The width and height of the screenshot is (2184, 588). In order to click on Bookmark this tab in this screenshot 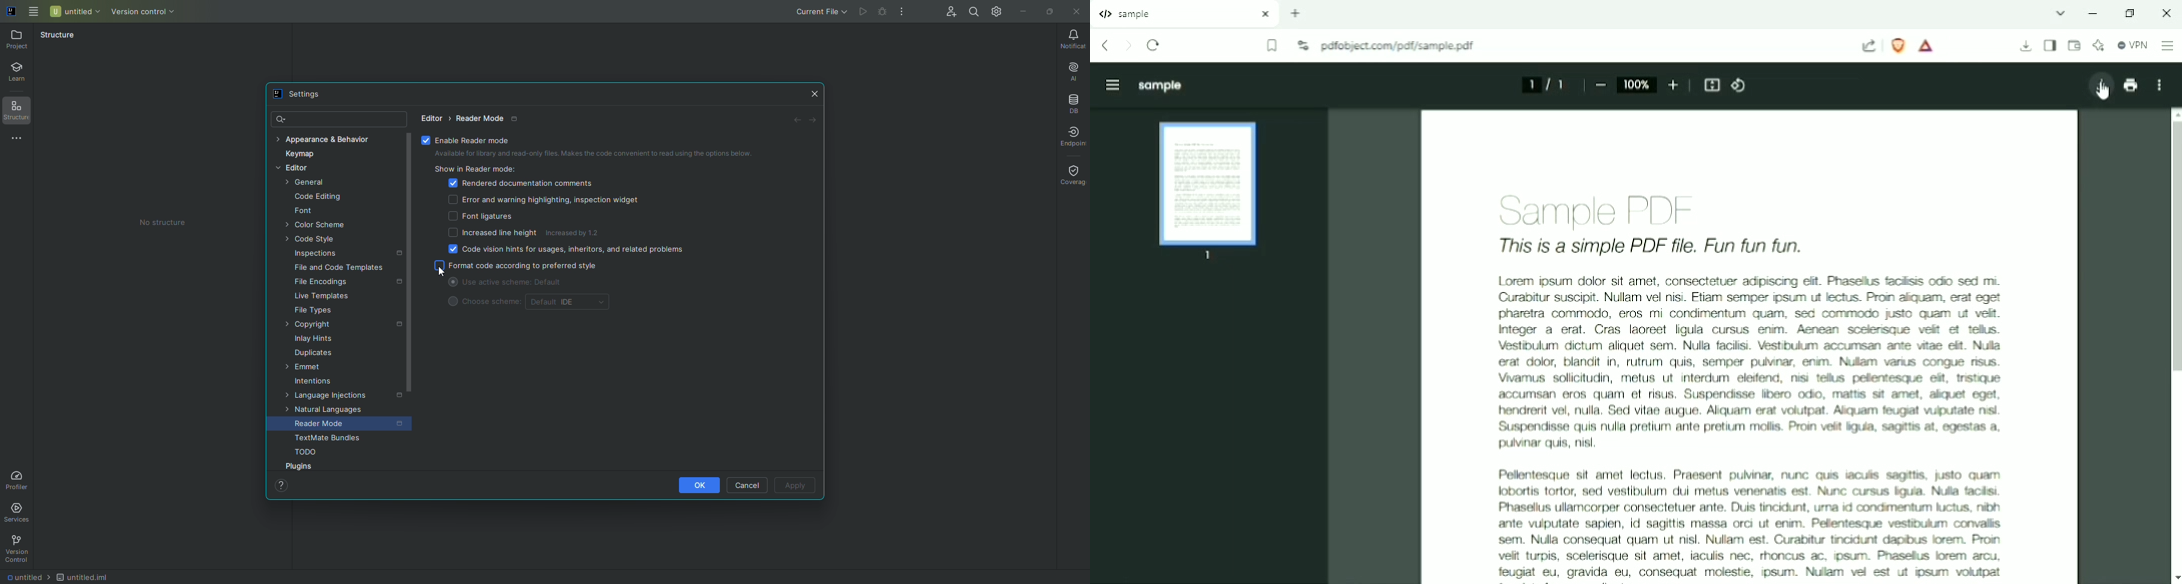, I will do `click(1273, 46)`.